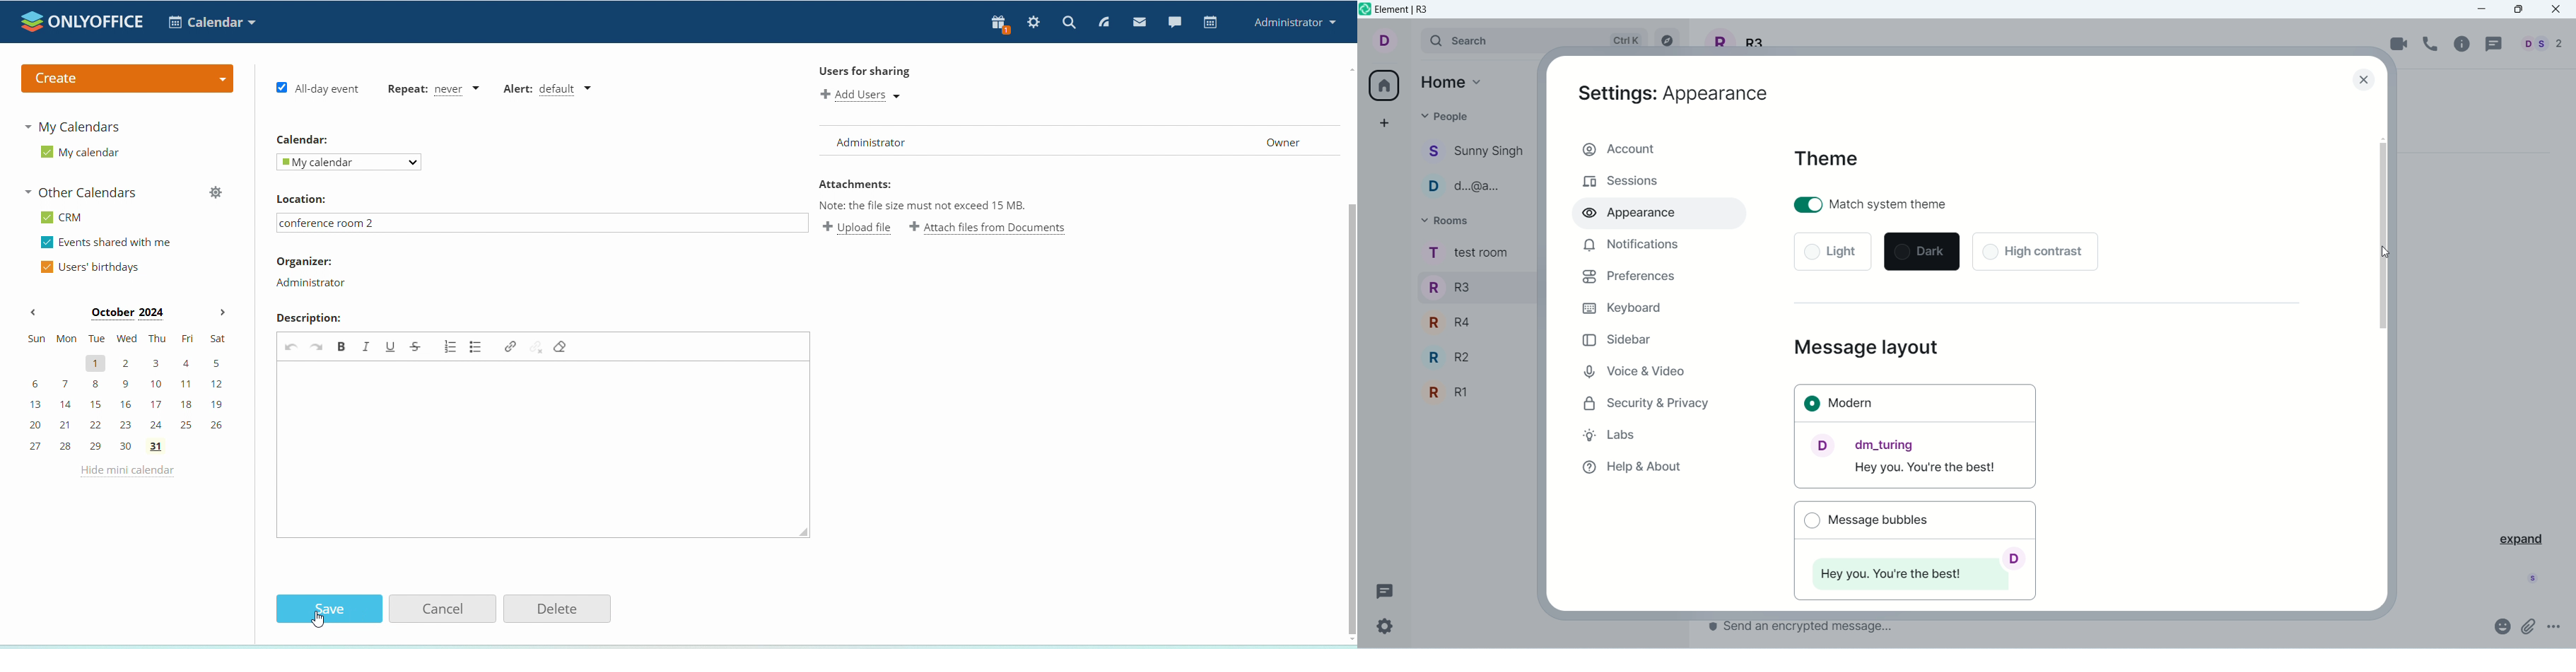  I want to click on create a space, so click(1385, 123).